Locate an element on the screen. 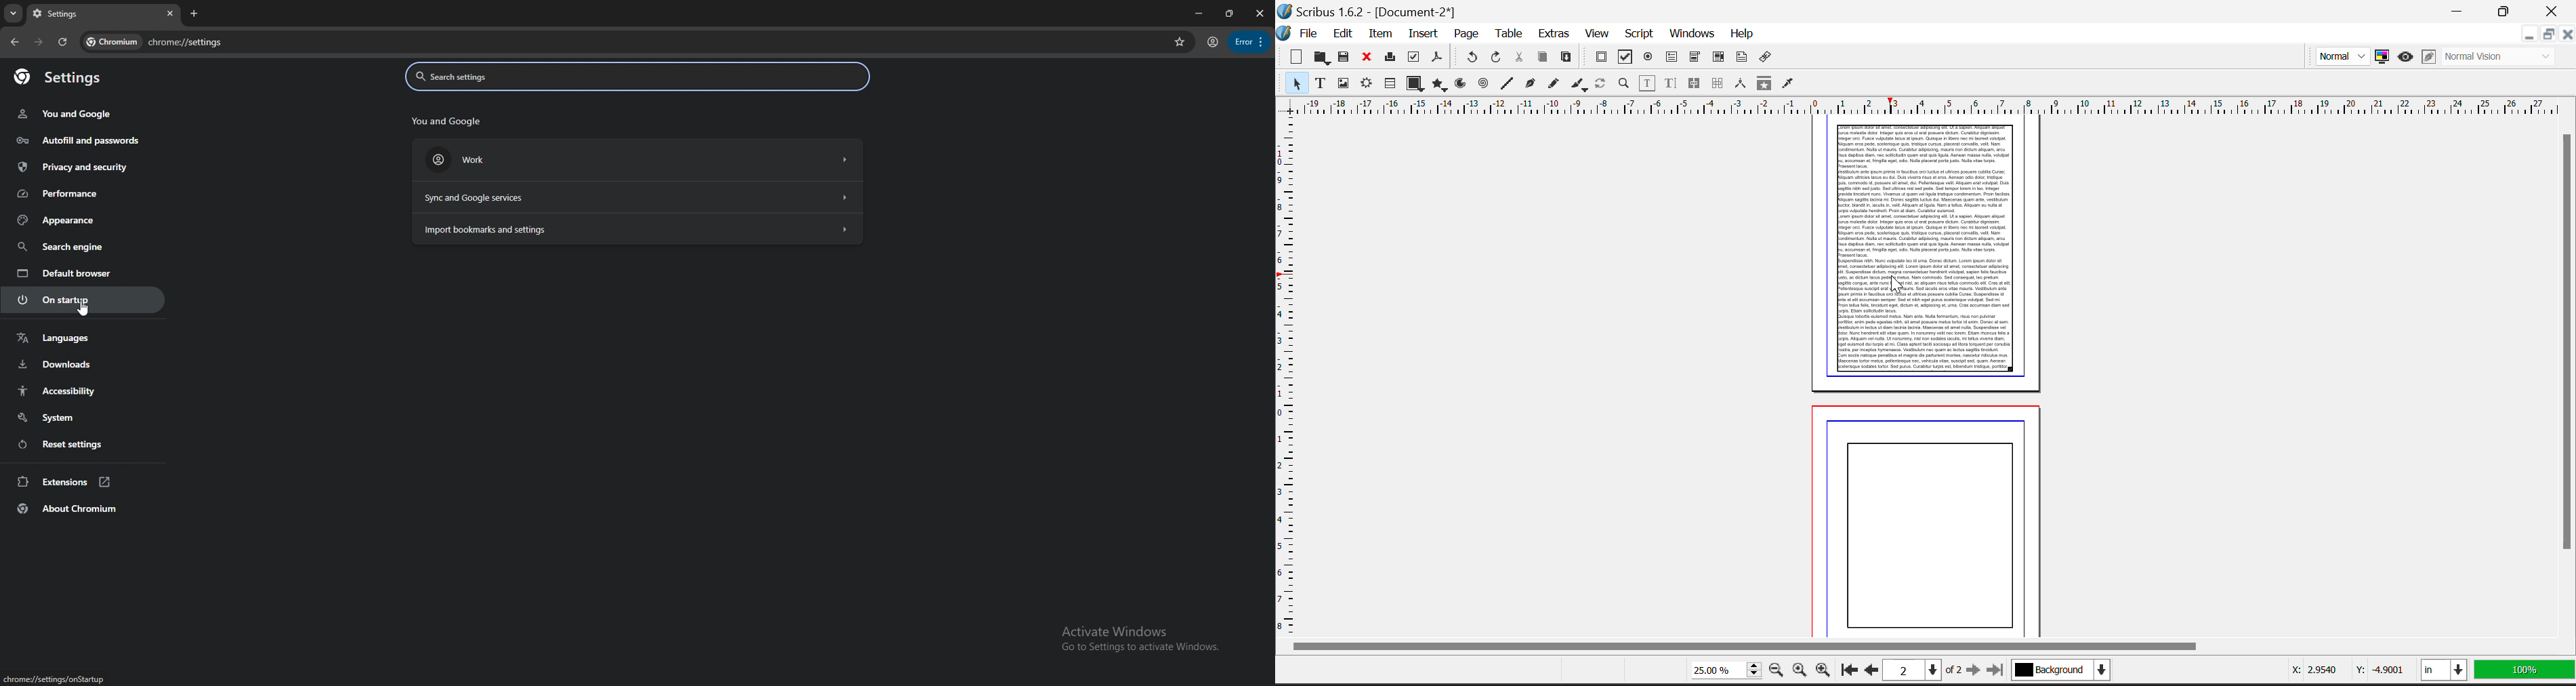 The width and height of the screenshot is (2576, 700). Copy Item Properties is located at coordinates (1764, 84).